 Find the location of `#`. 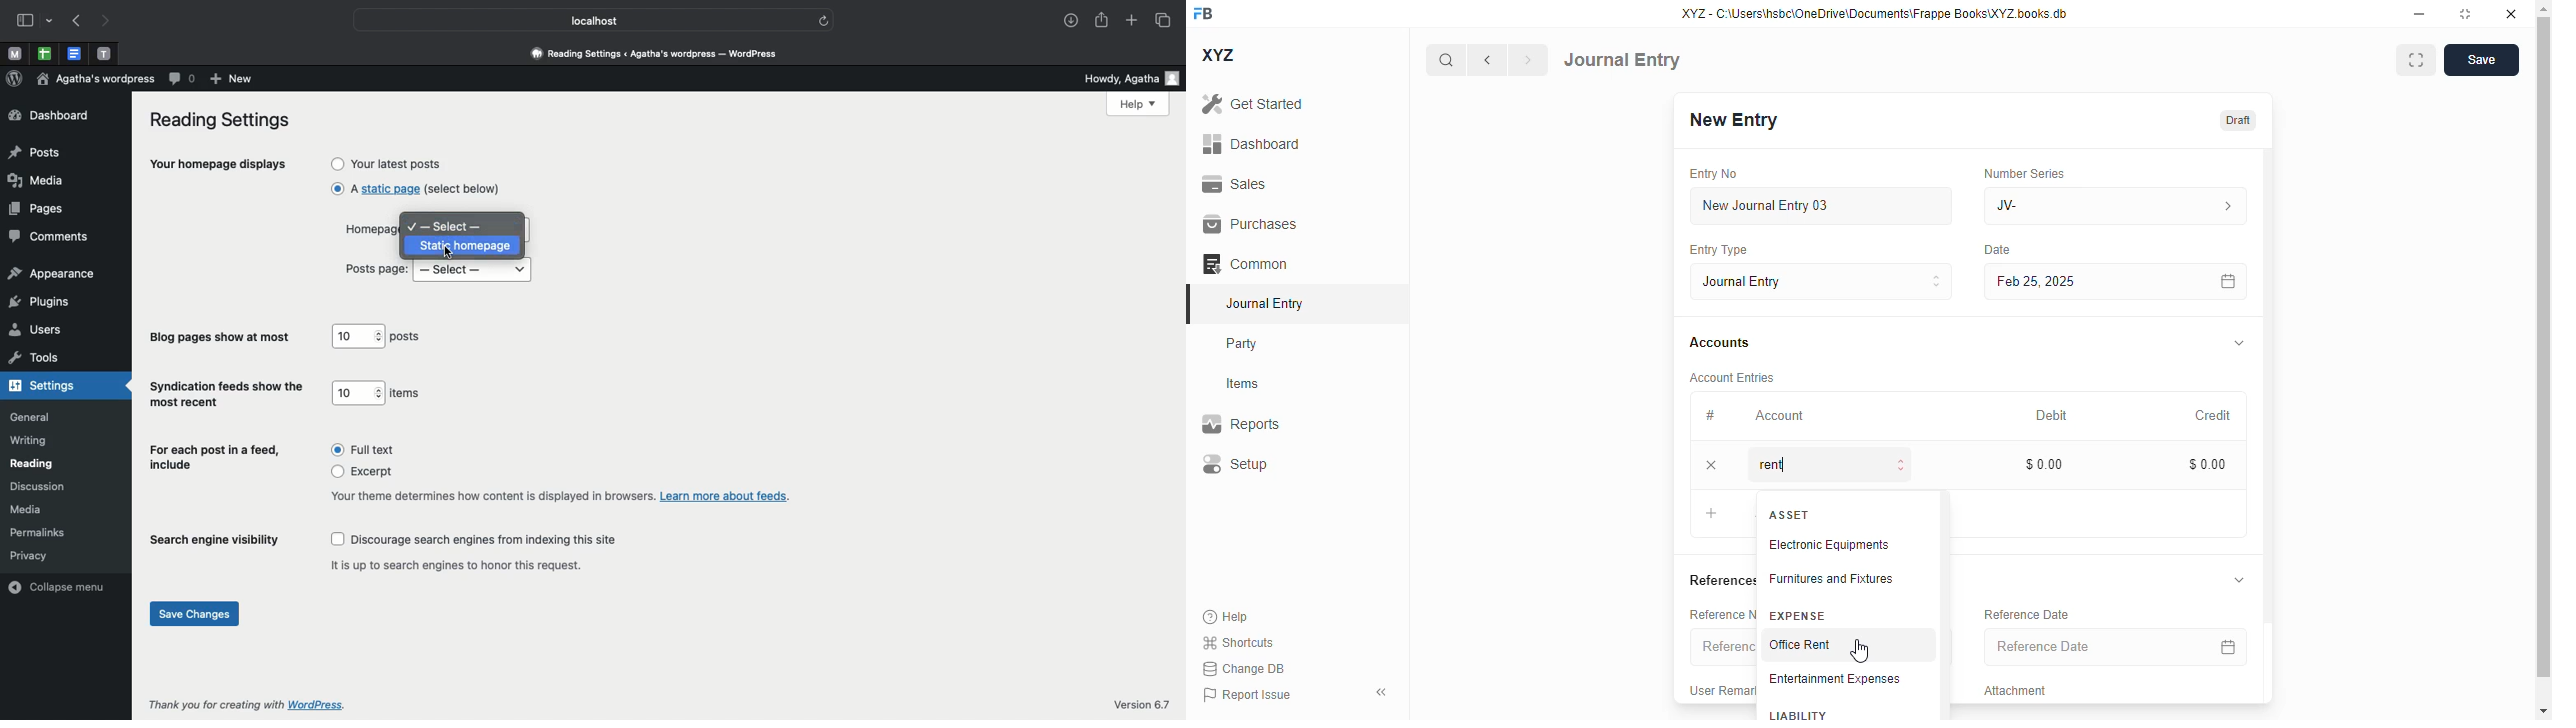

# is located at coordinates (1710, 416).